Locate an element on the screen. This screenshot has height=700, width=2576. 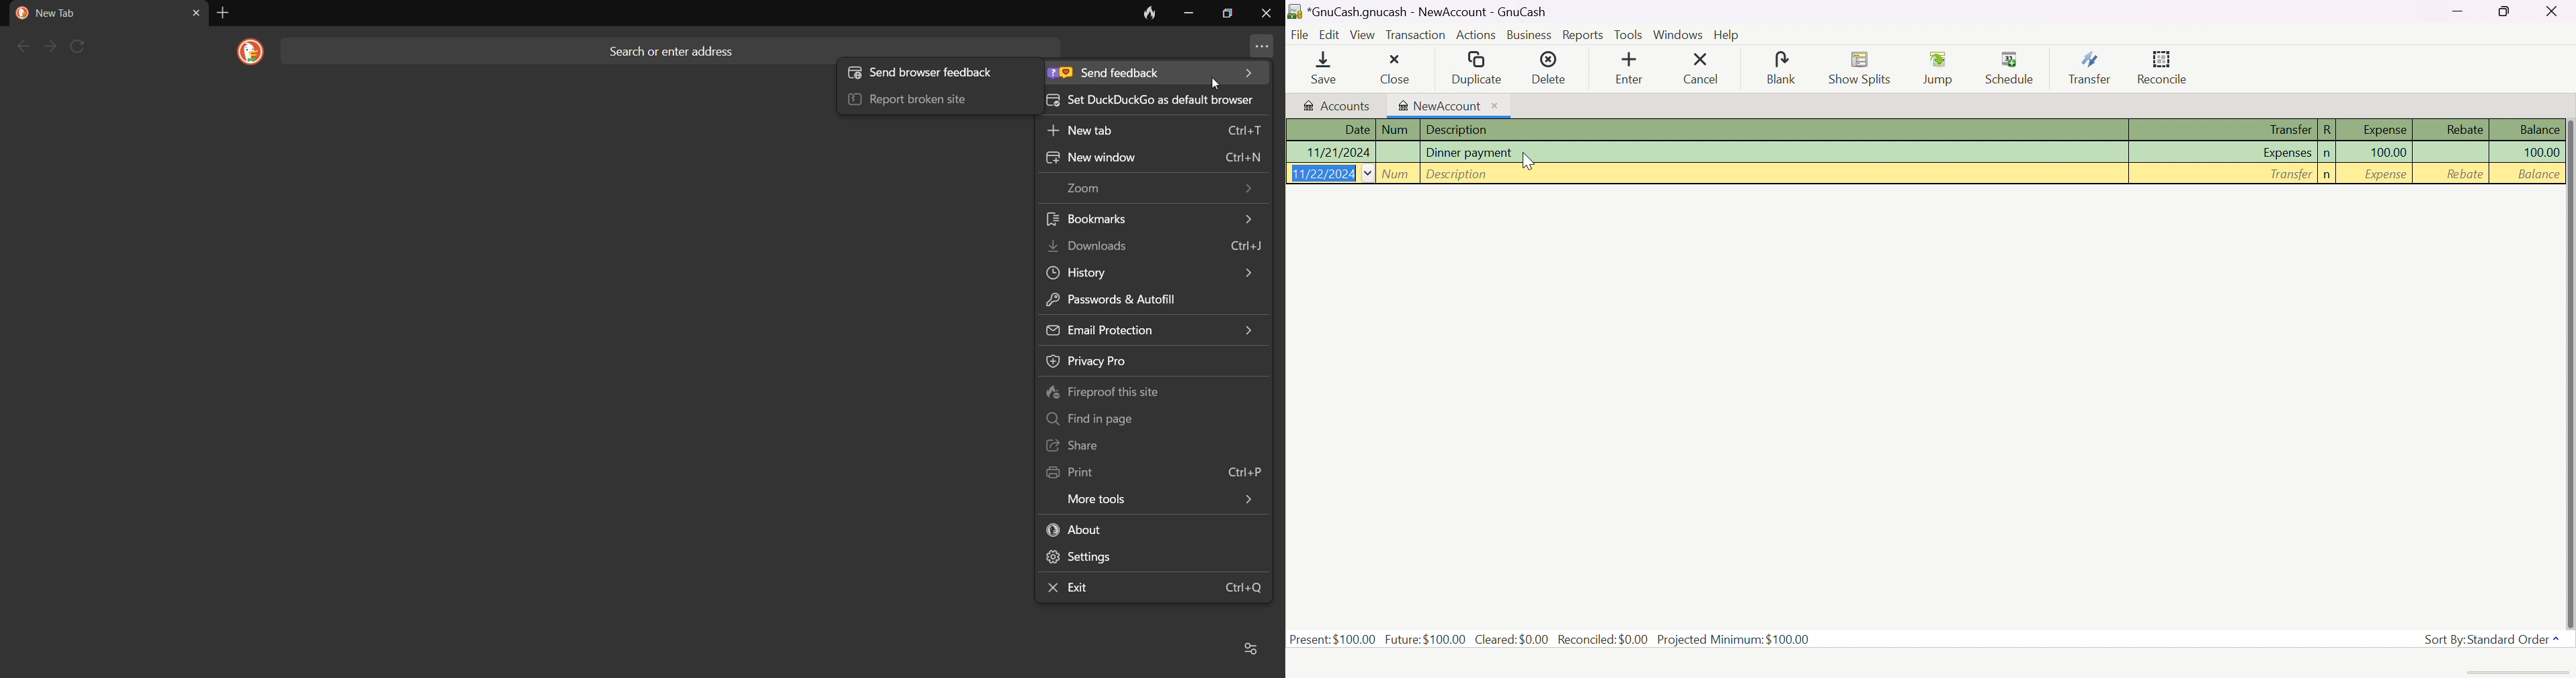
report broken site is located at coordinates (927, 100).